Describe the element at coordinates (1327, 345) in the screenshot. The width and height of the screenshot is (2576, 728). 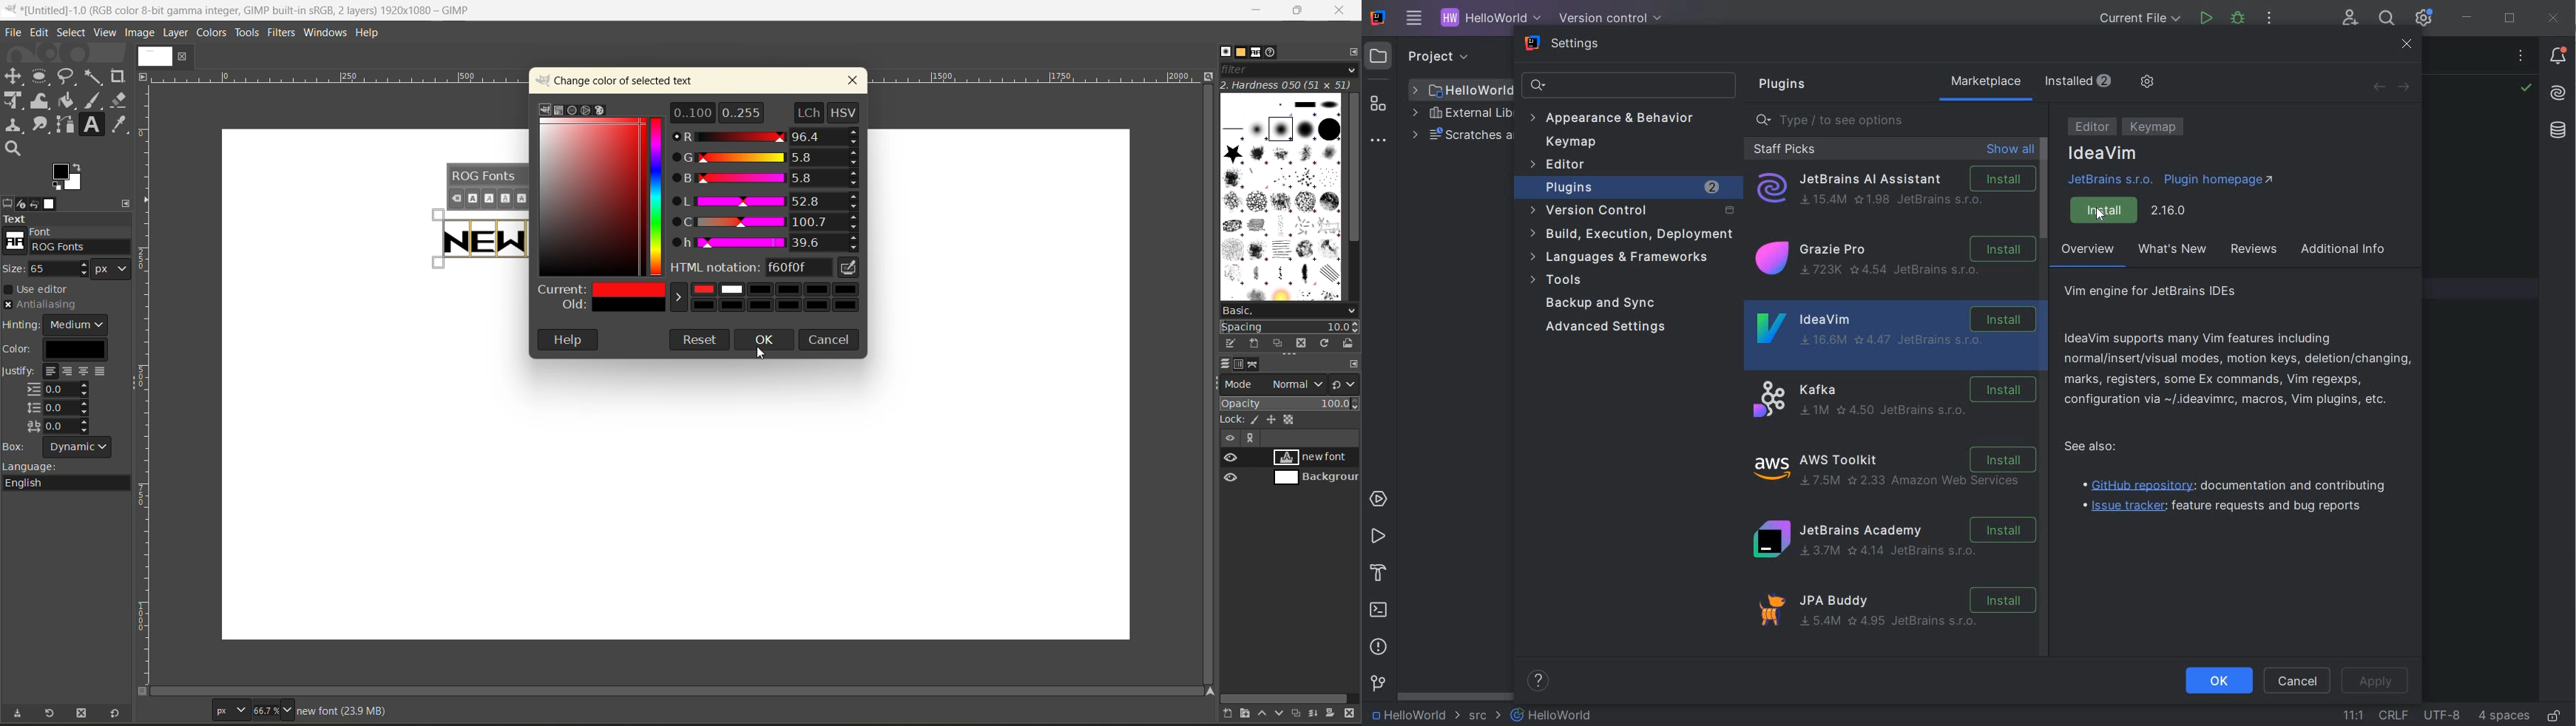
I see `refresh brushes` at that location.